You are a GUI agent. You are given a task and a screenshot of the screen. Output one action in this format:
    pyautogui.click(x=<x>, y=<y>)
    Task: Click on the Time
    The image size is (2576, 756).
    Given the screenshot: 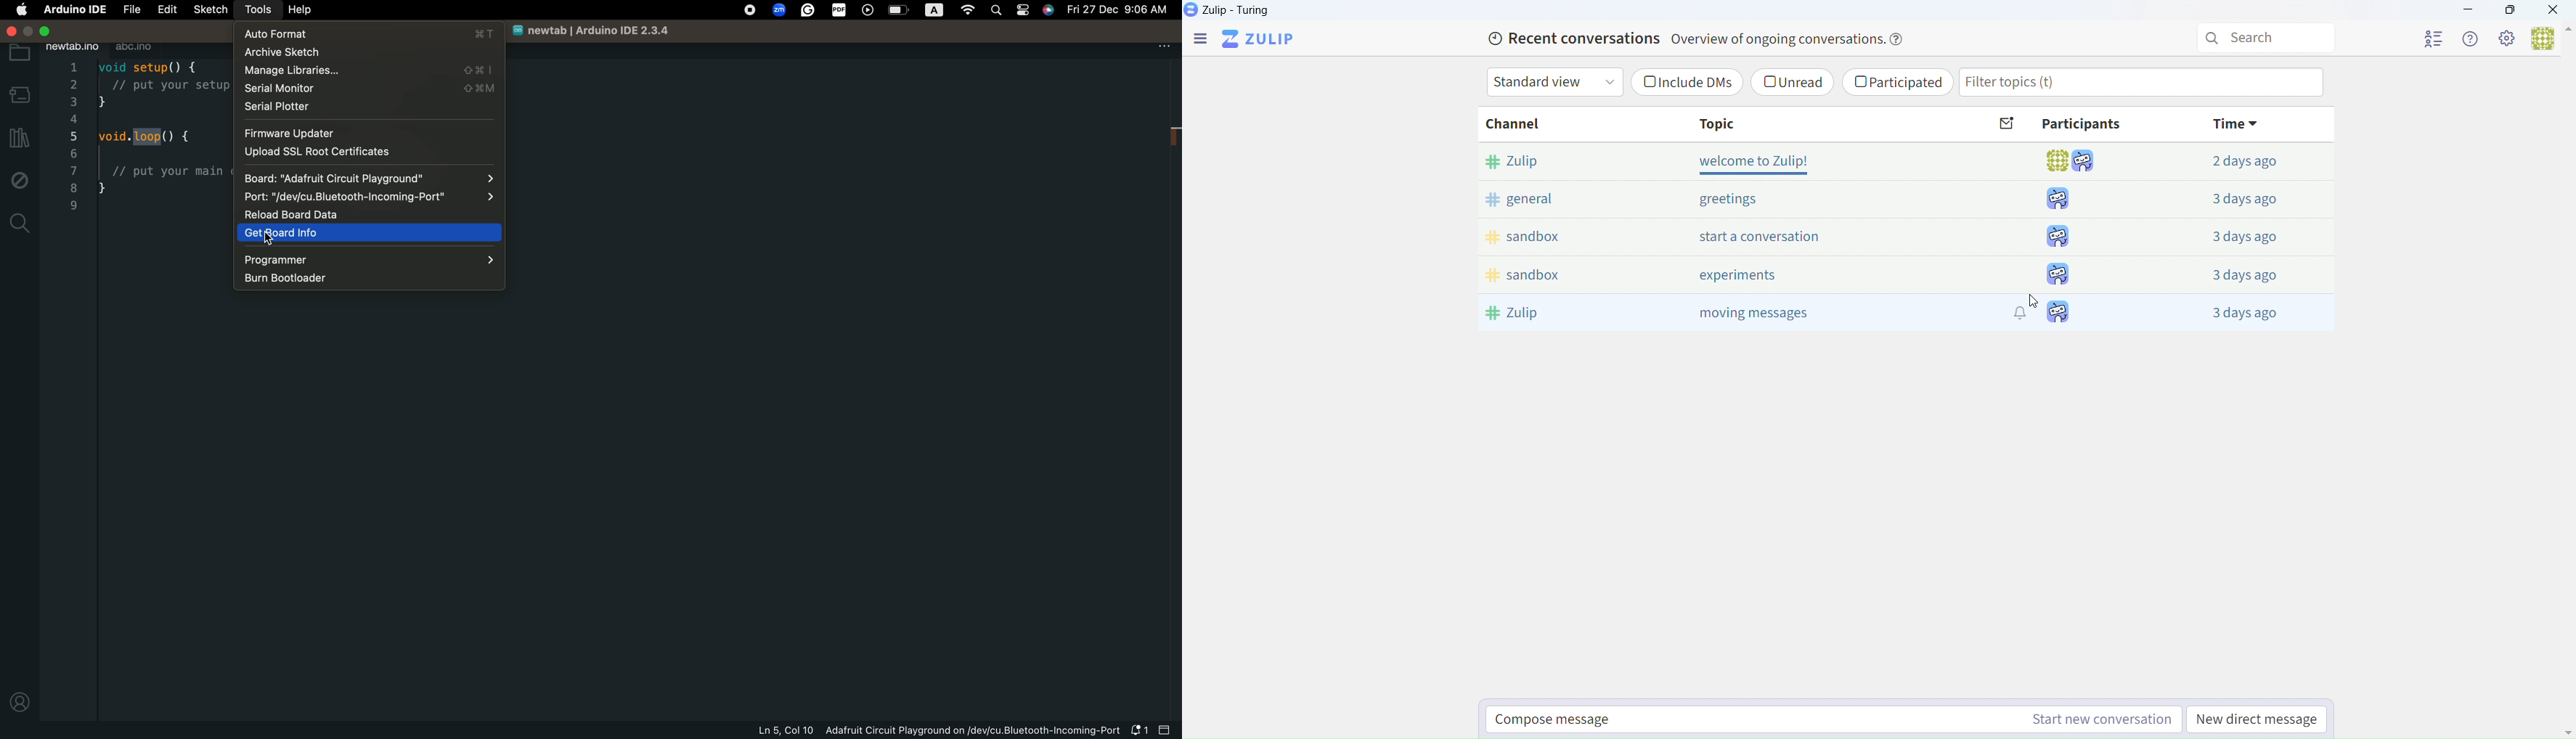 What is the action you would take?
    pyautogui.click(x=2230, y=123)
    